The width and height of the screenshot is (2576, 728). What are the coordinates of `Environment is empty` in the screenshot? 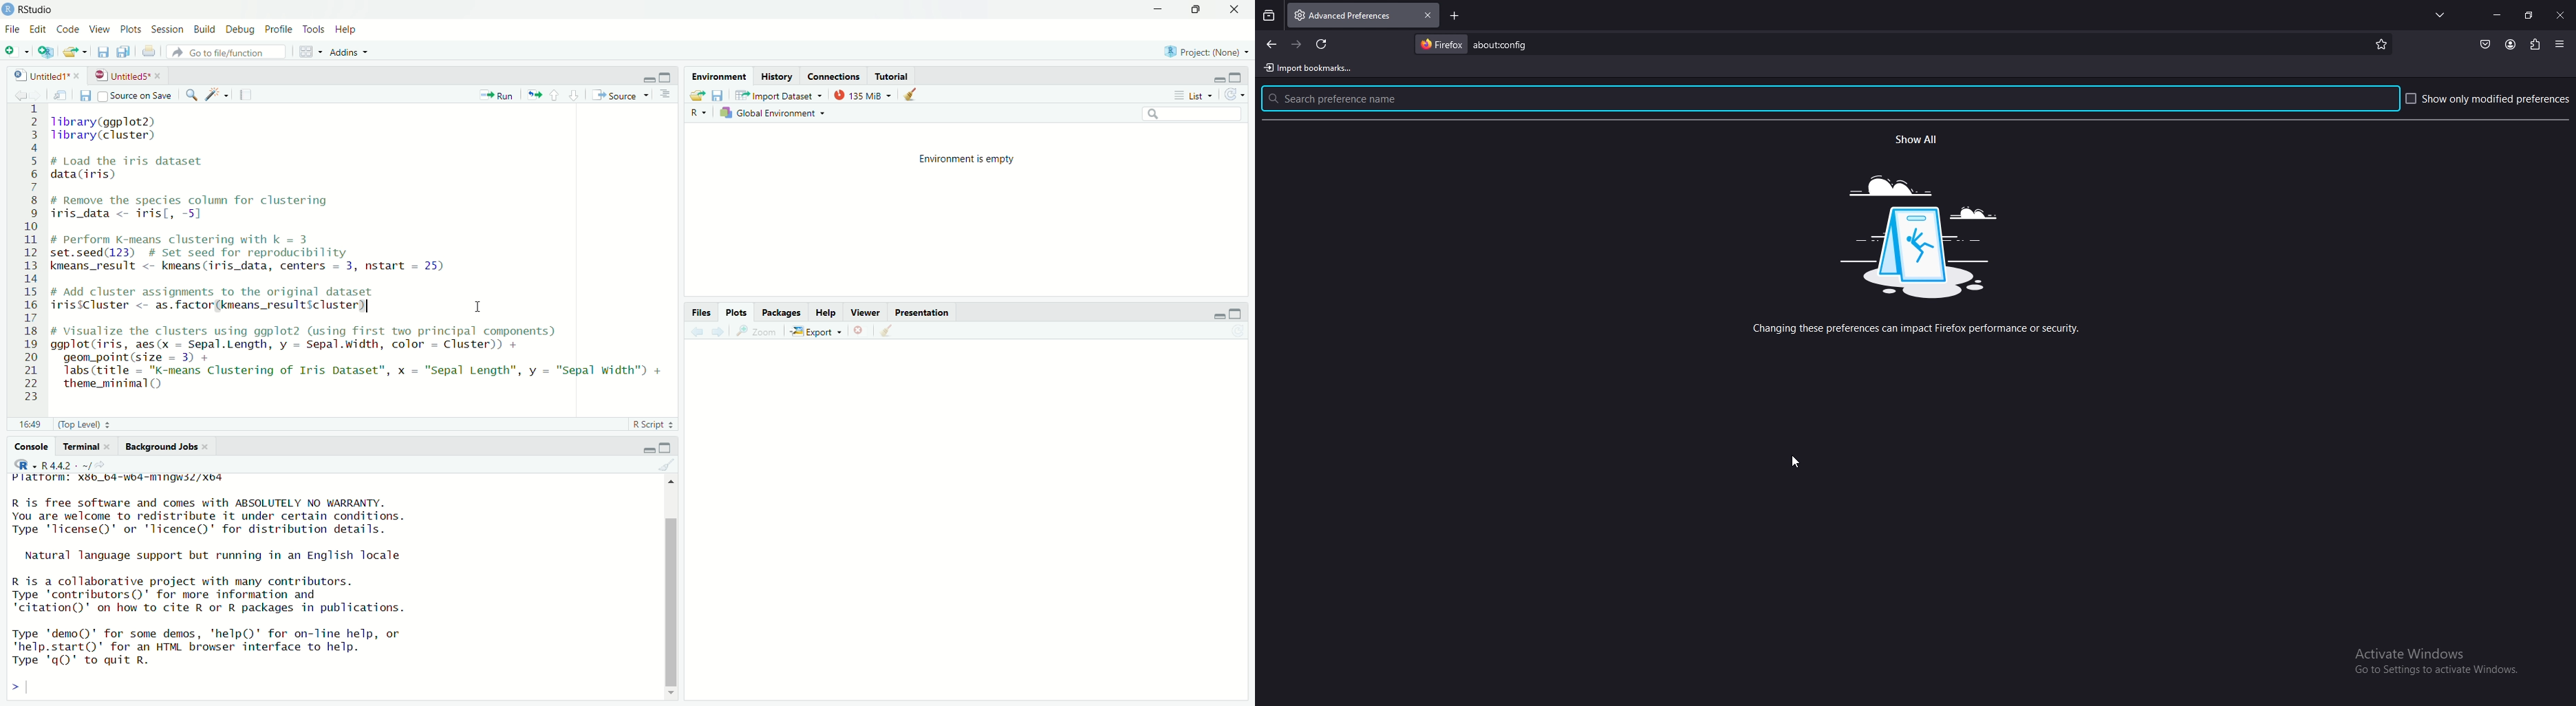 It's located at (964, 160).